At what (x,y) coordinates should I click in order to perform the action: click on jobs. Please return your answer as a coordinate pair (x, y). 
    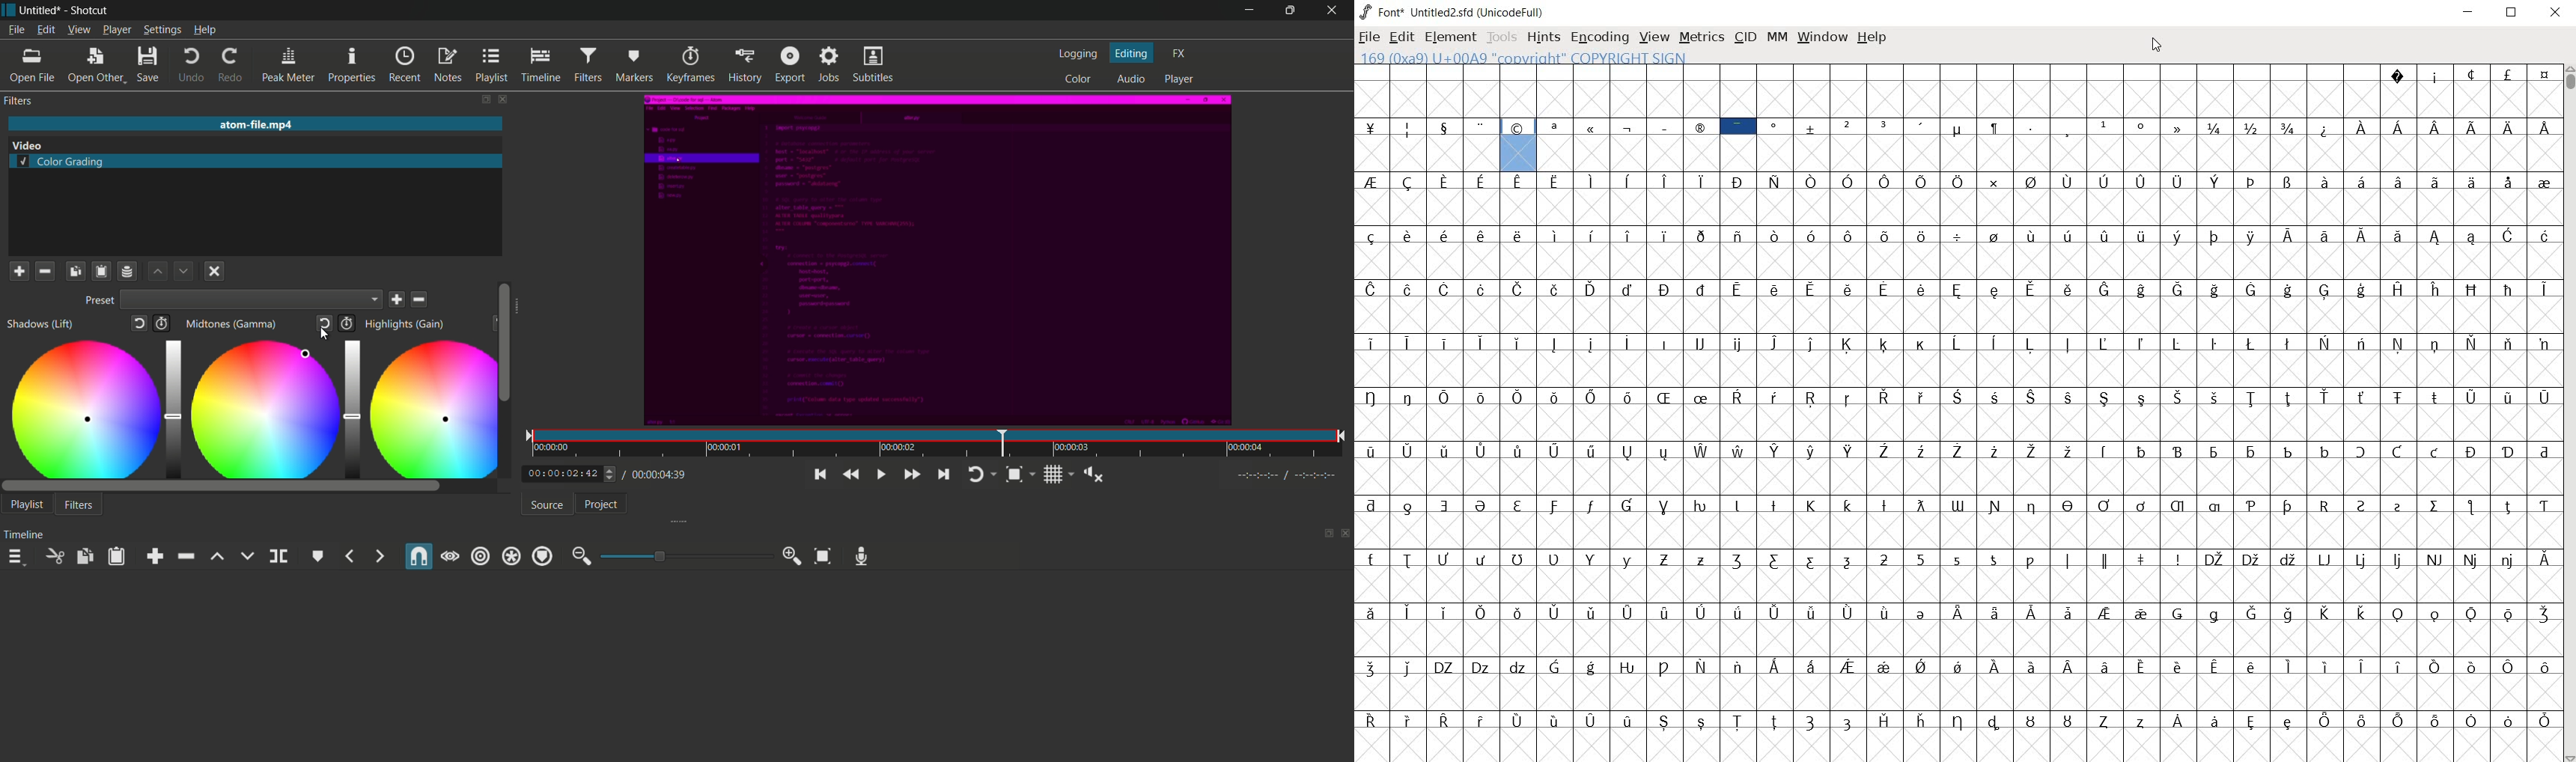
    Looking at the image, I should click on (830, 63).